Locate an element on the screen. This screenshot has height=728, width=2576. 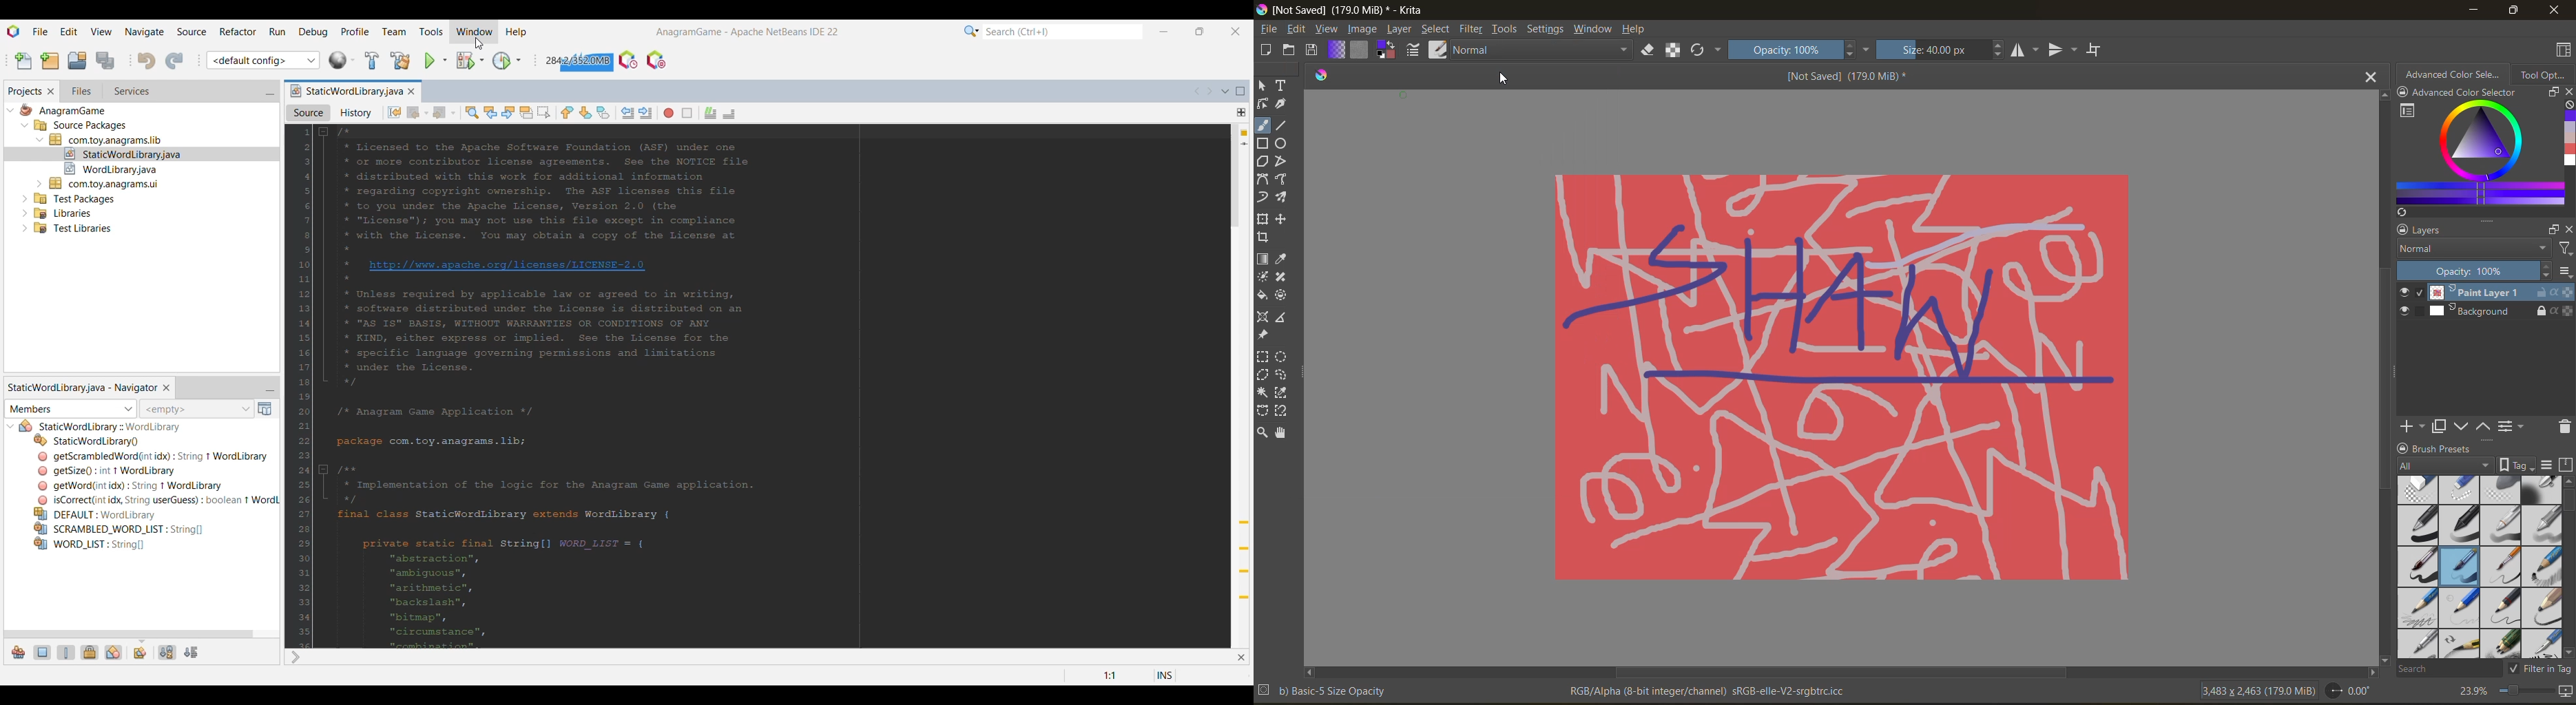
 is located at coordinates (109, 427).